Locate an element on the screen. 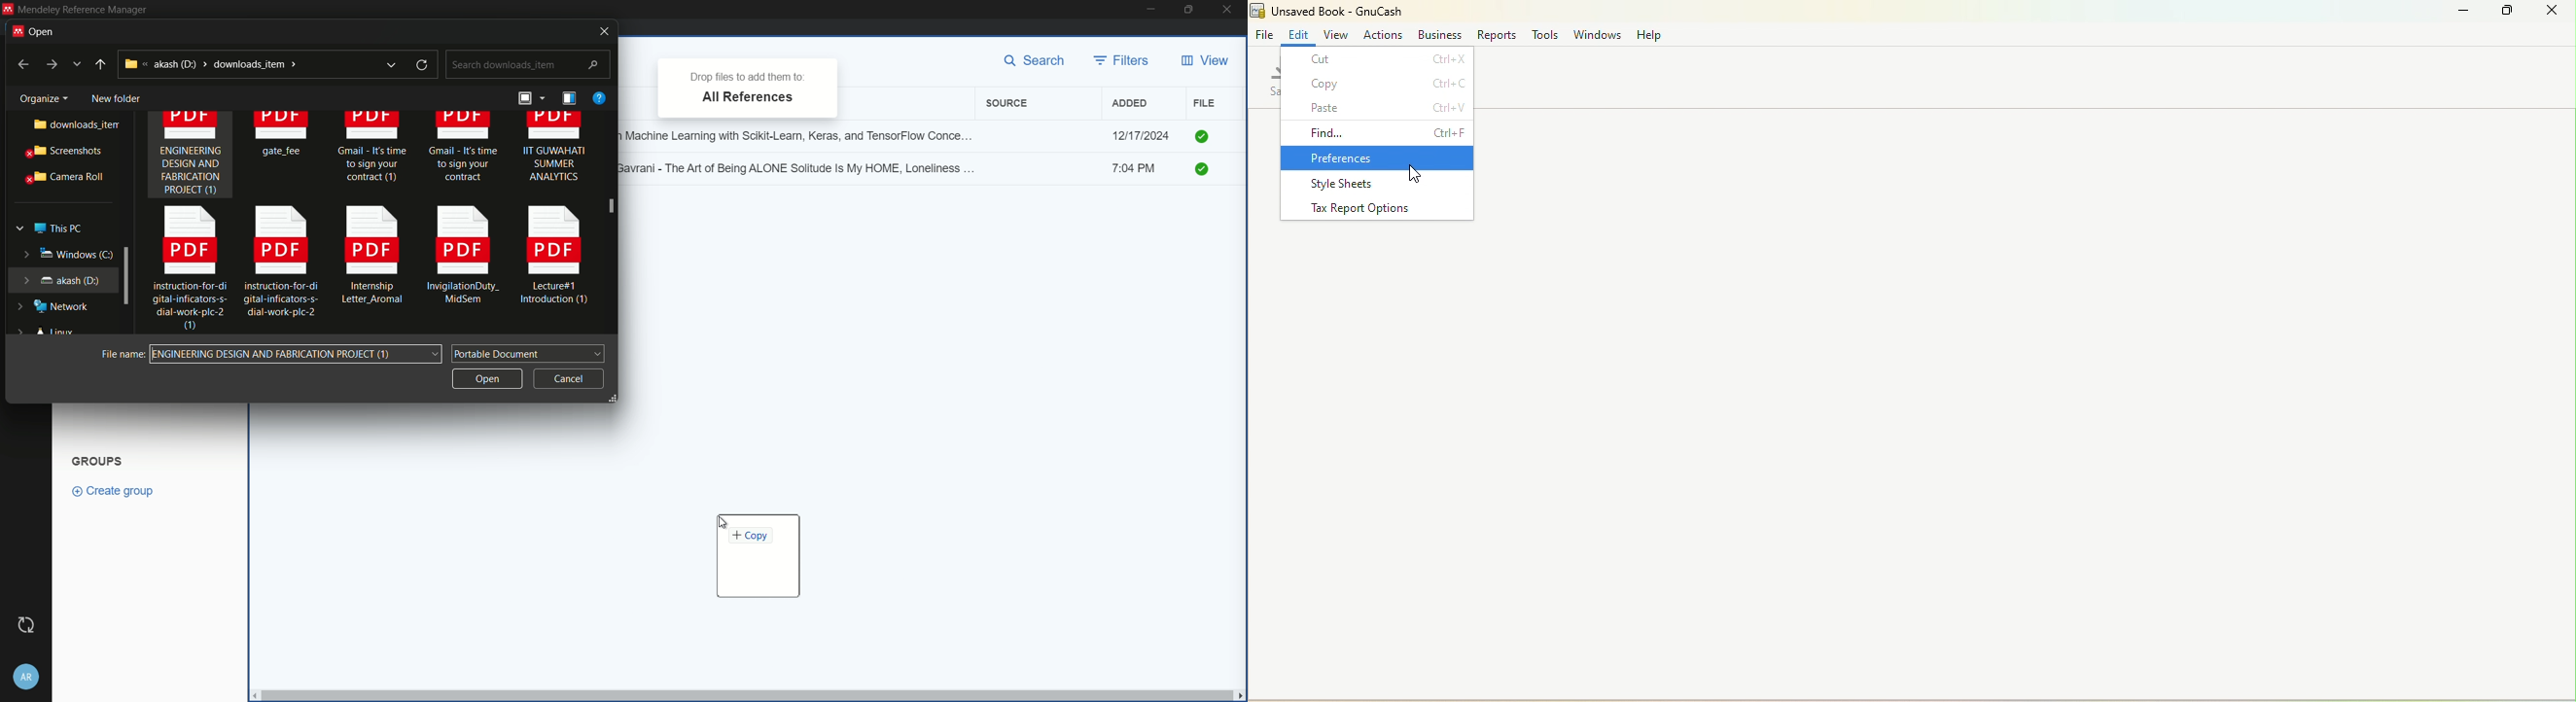 The image size is (2576, 728). windows (c:) is located at coordinates (59, 254).